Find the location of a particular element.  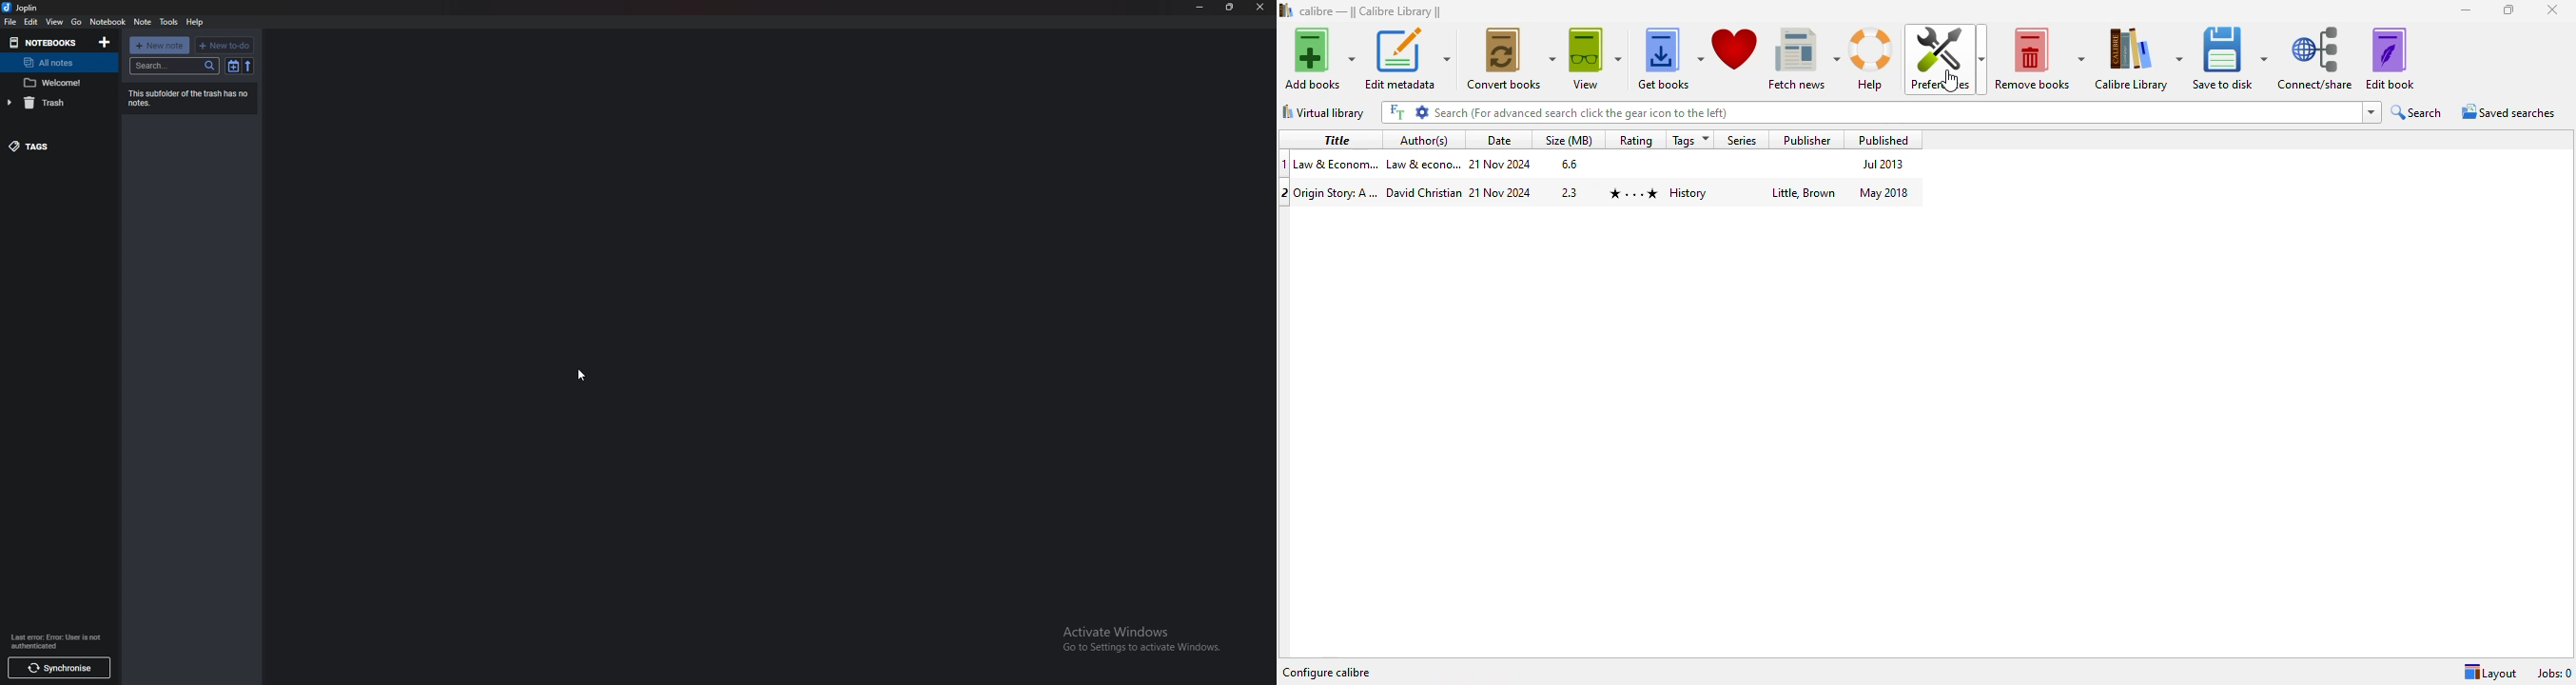

Reverse sort order is located at coordinates (248, 66).